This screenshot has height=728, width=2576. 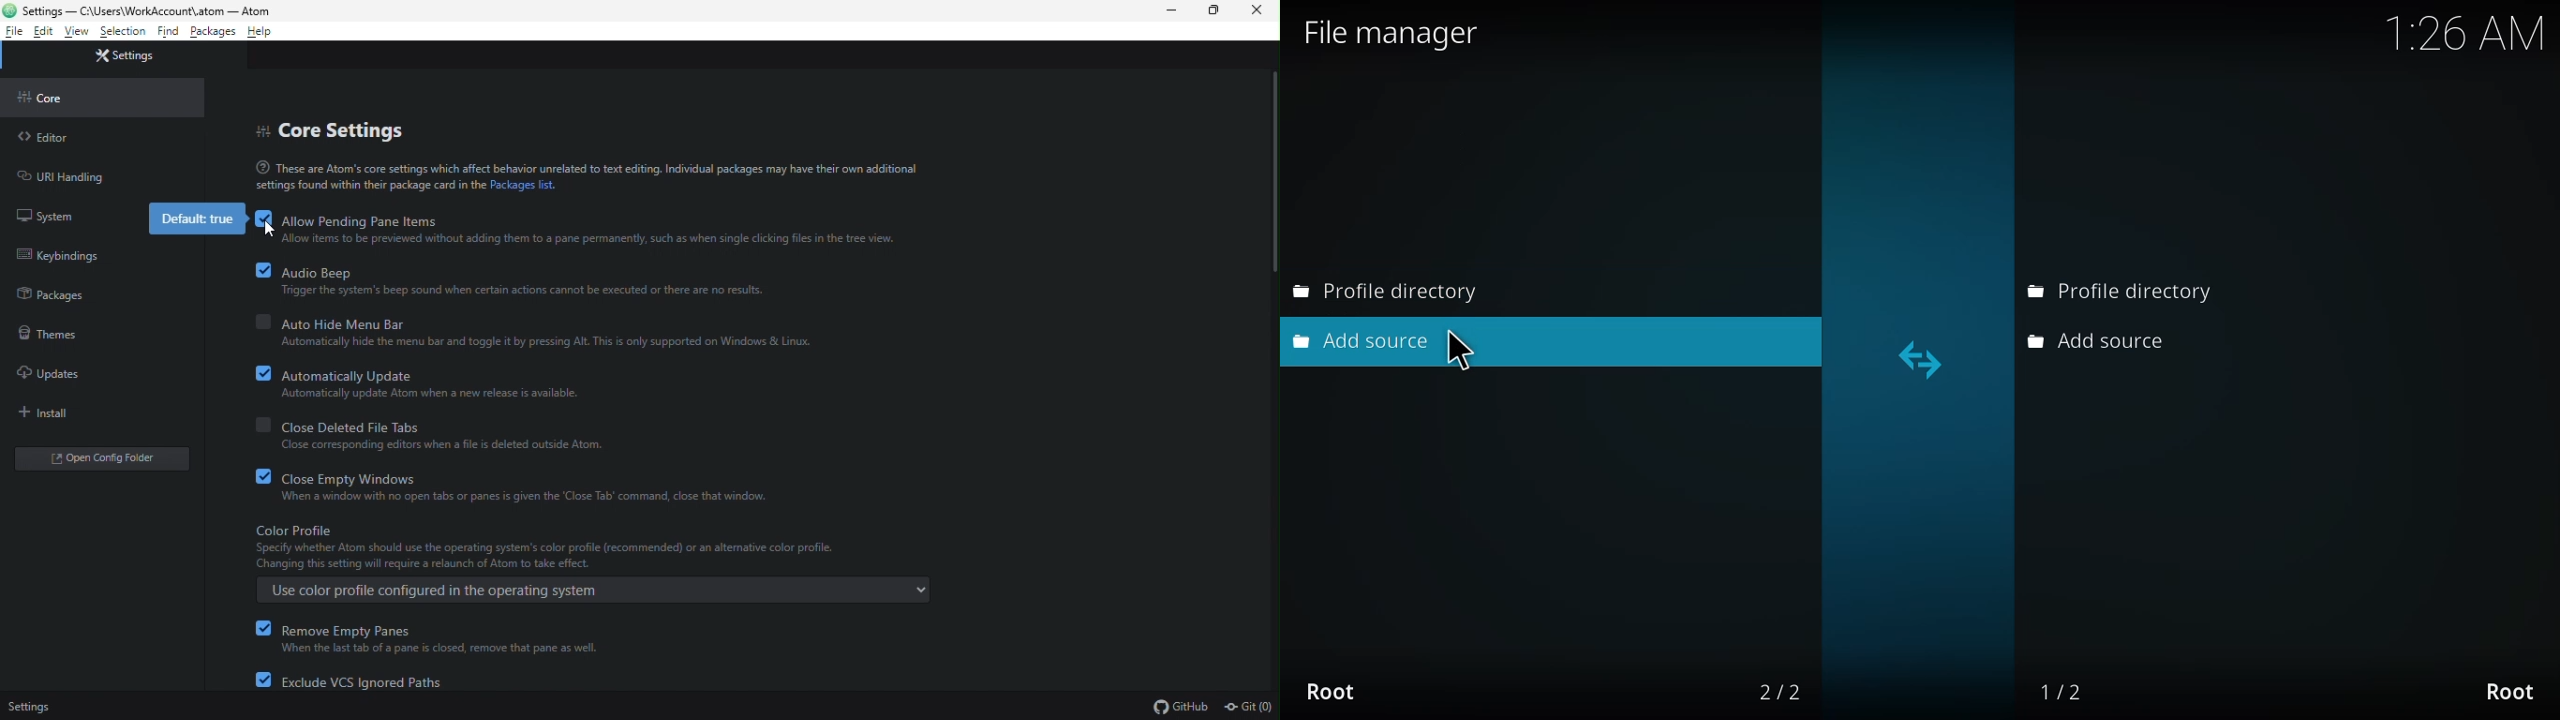 I want to click on close deleted file tabs. Close corresponding editors when a file is deleted outside Atom., so click(x=428, y=433).